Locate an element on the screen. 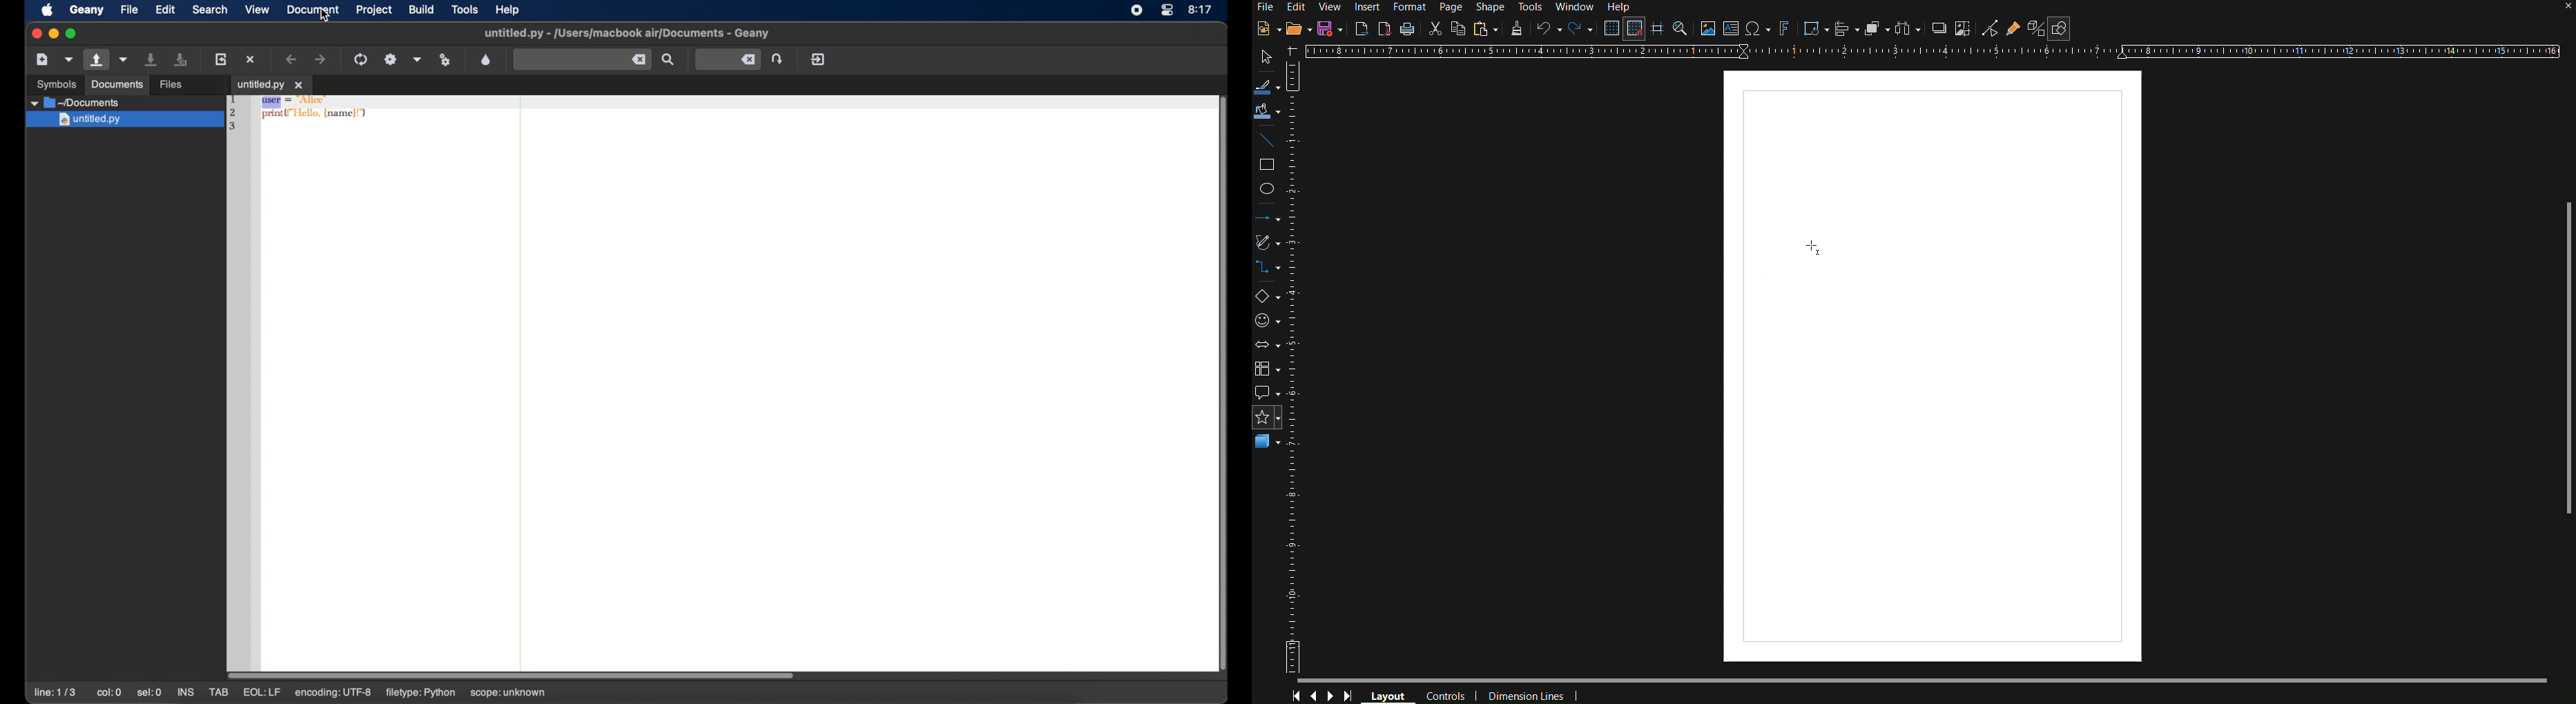 This screenshot has height=728, width=2576. Controls is located at coordinates (1445, 694).